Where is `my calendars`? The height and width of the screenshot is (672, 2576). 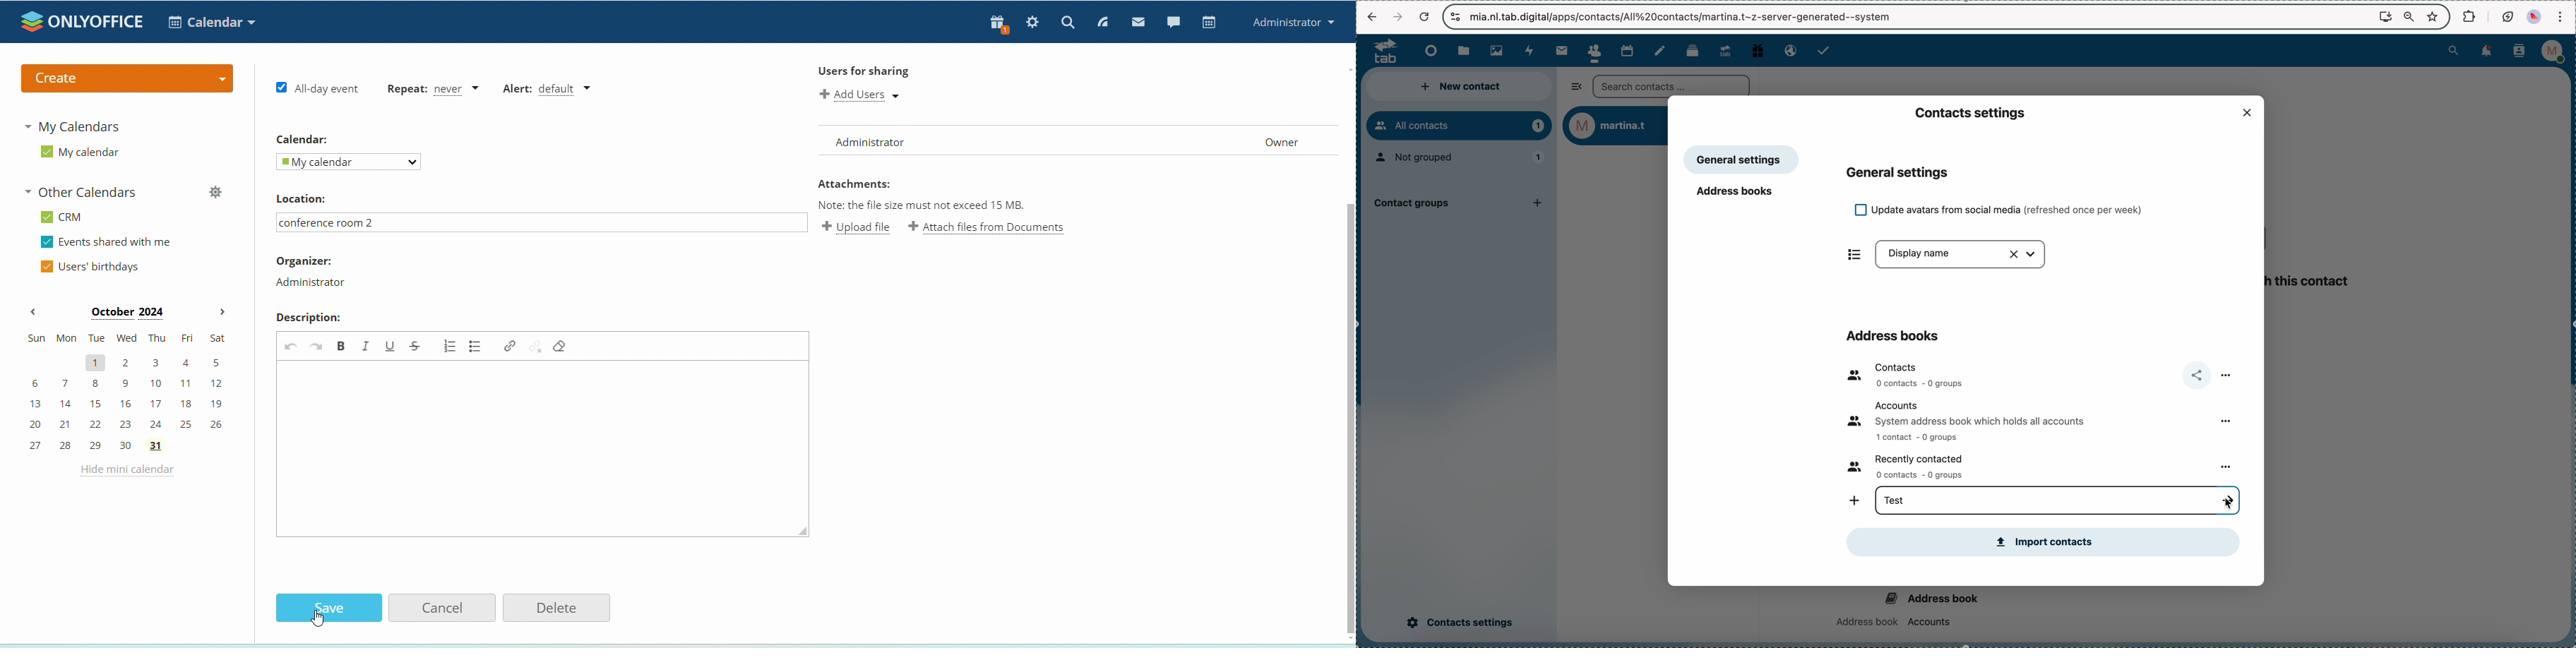
my calendars is located at coordinates (75, 126).